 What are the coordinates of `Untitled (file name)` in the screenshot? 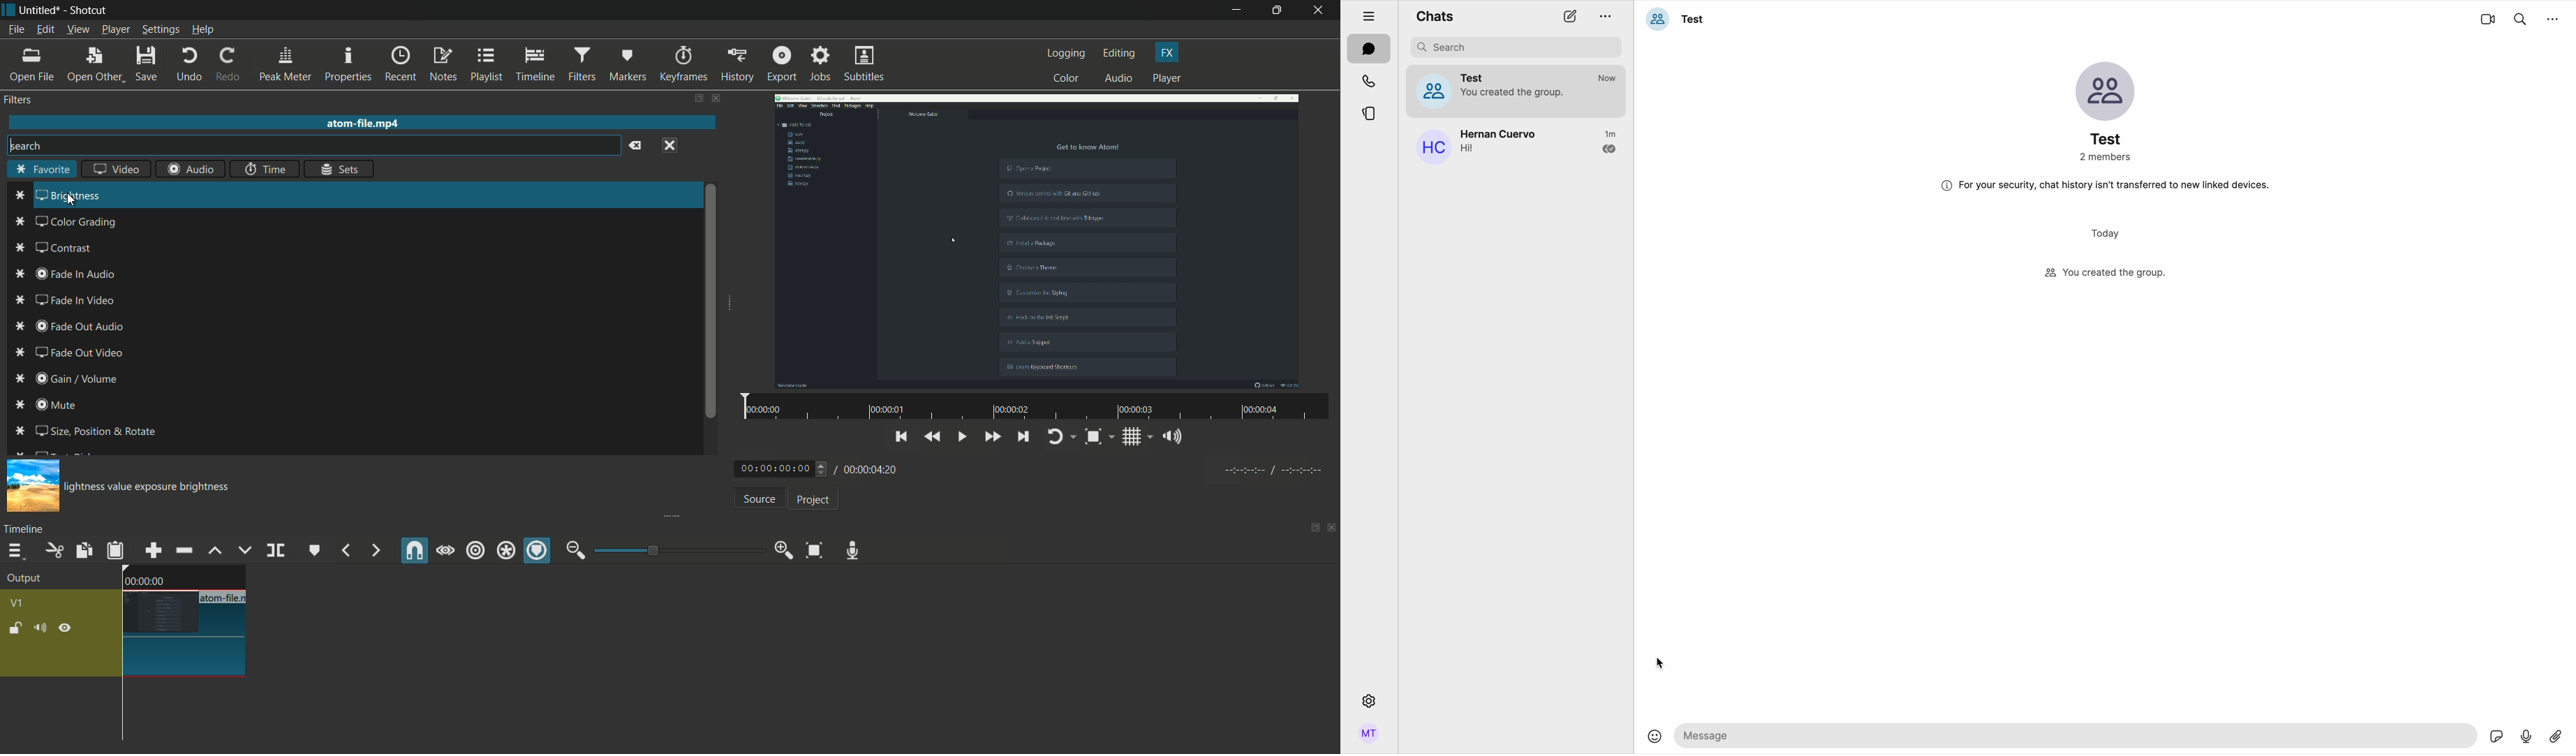 It's located at (43, 10).